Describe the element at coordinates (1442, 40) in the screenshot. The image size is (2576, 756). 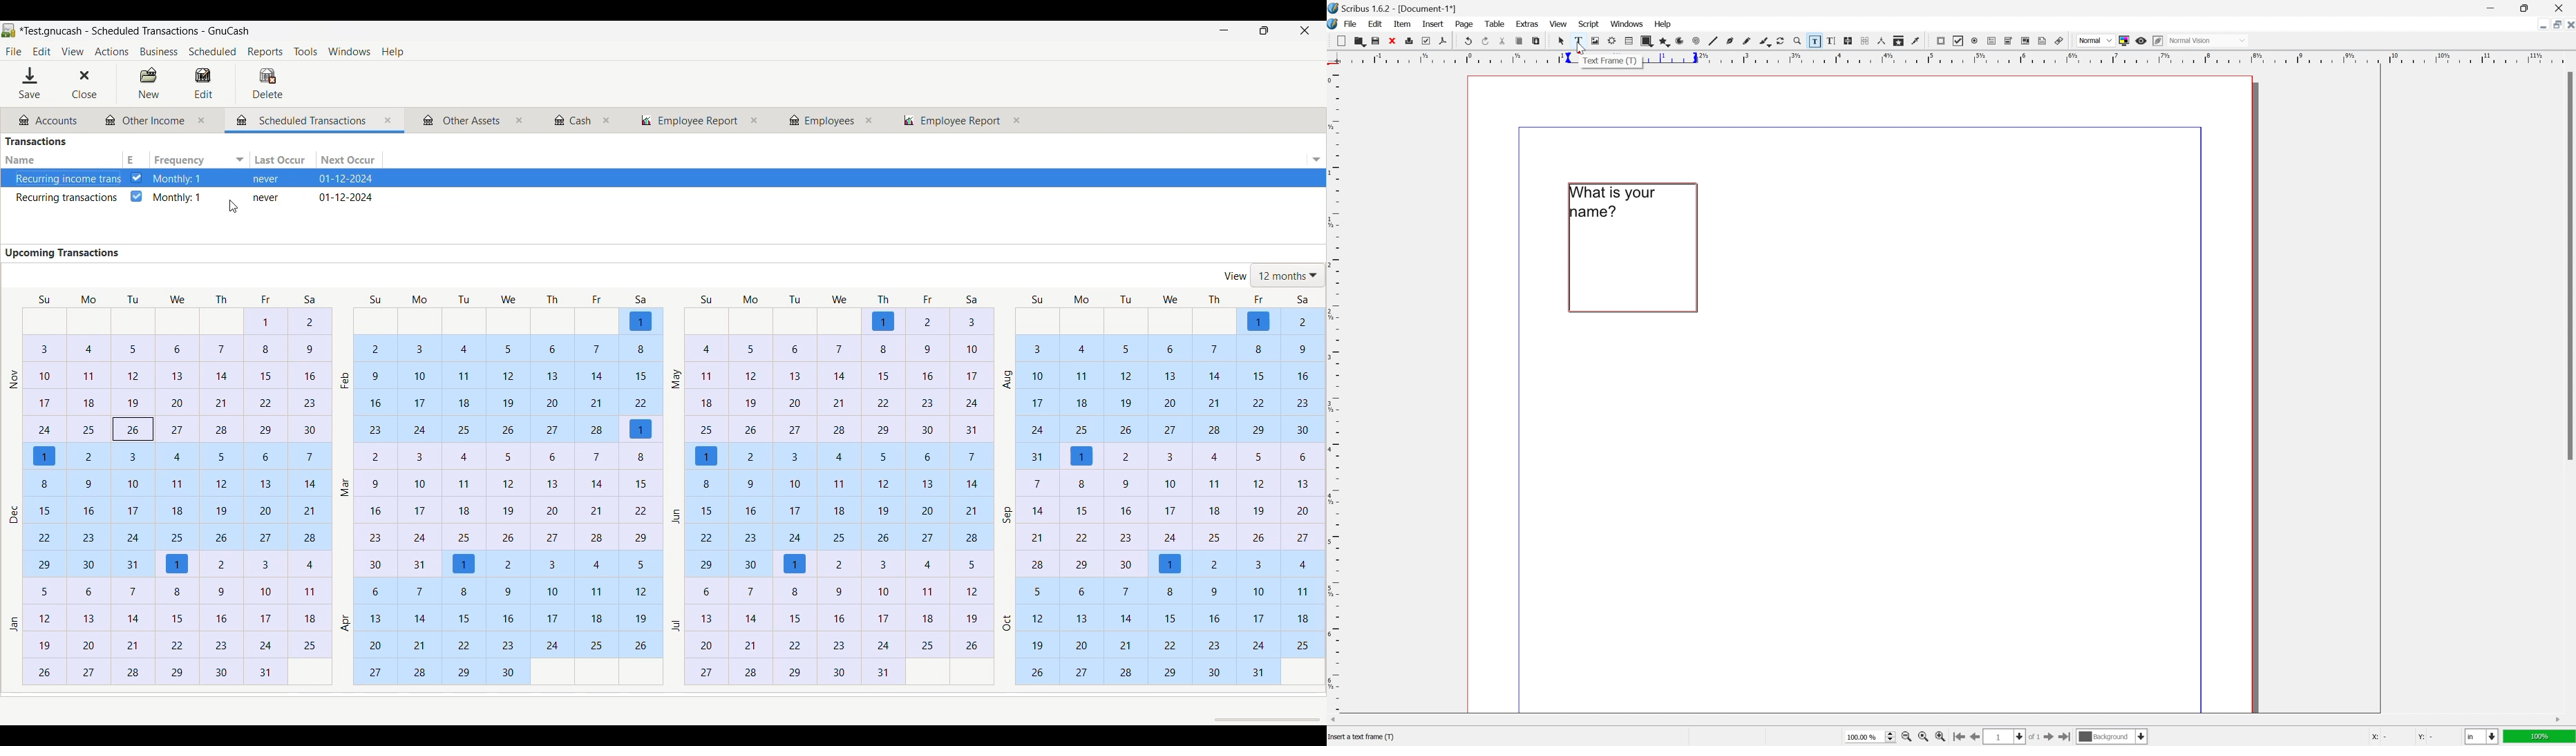
I see `save as pdf` at that location.